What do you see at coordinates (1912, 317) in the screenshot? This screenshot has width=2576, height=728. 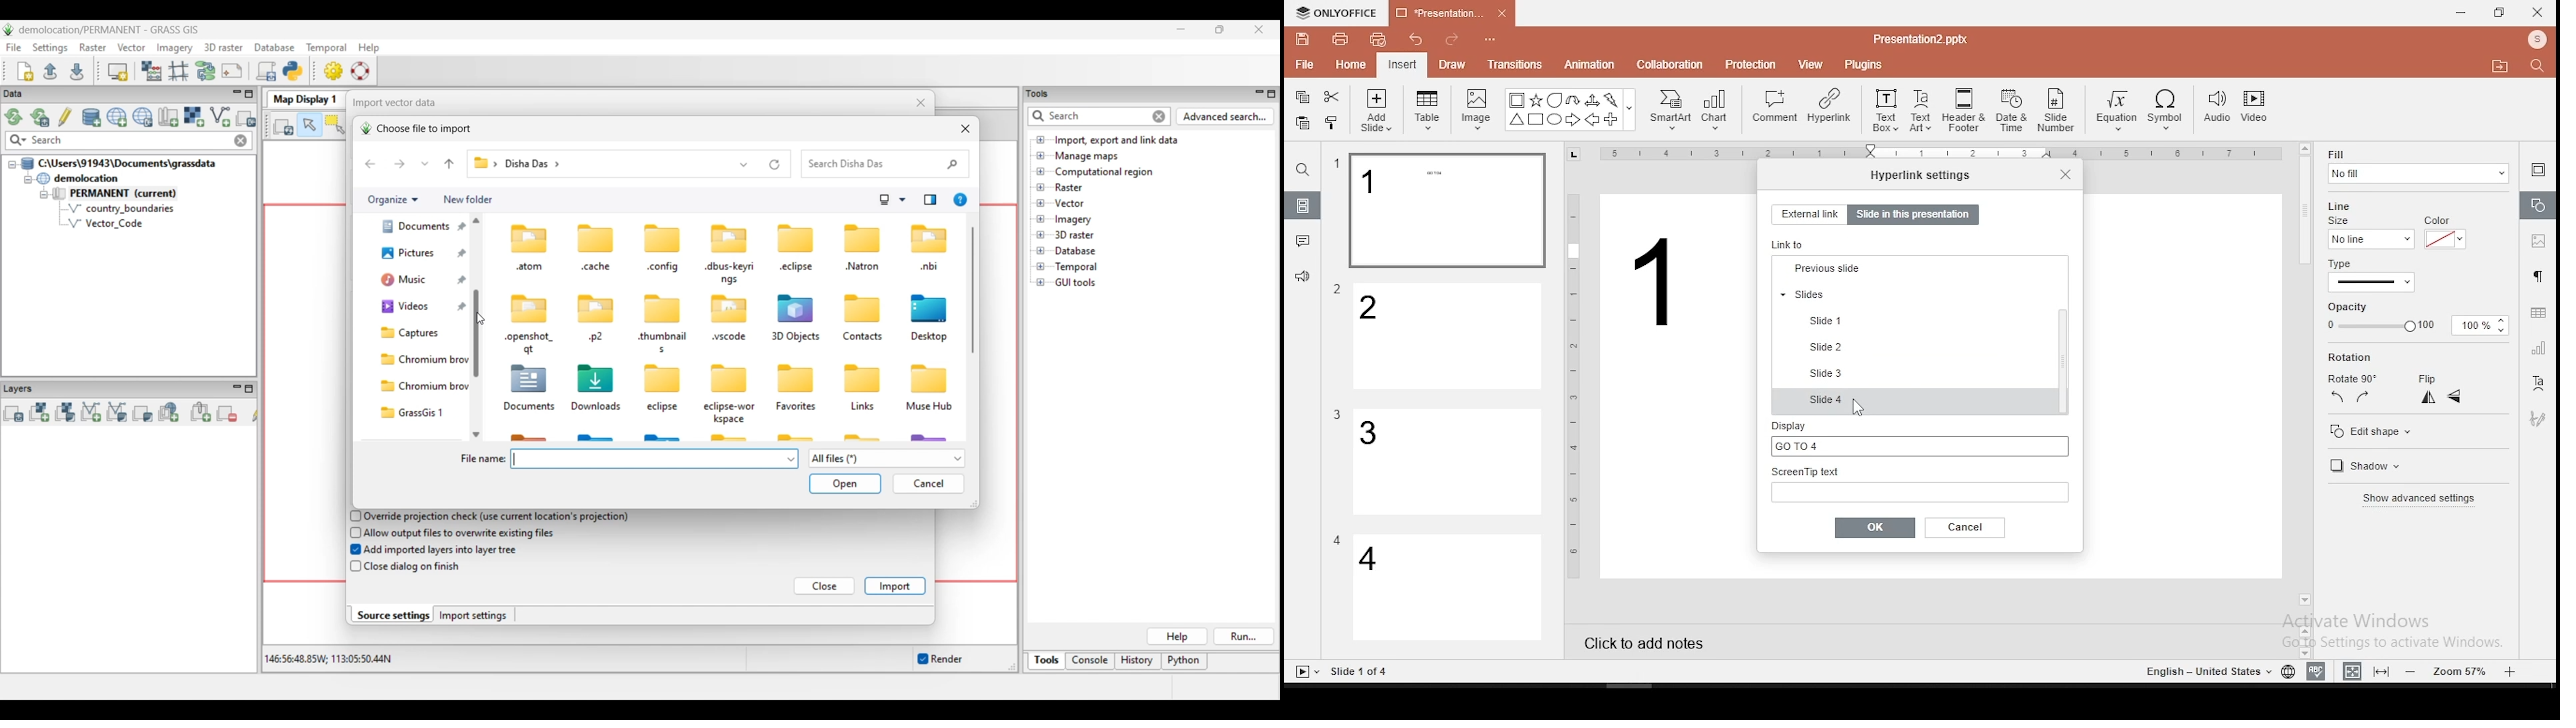 I see `next slide` at bounding box center [1912, 317].